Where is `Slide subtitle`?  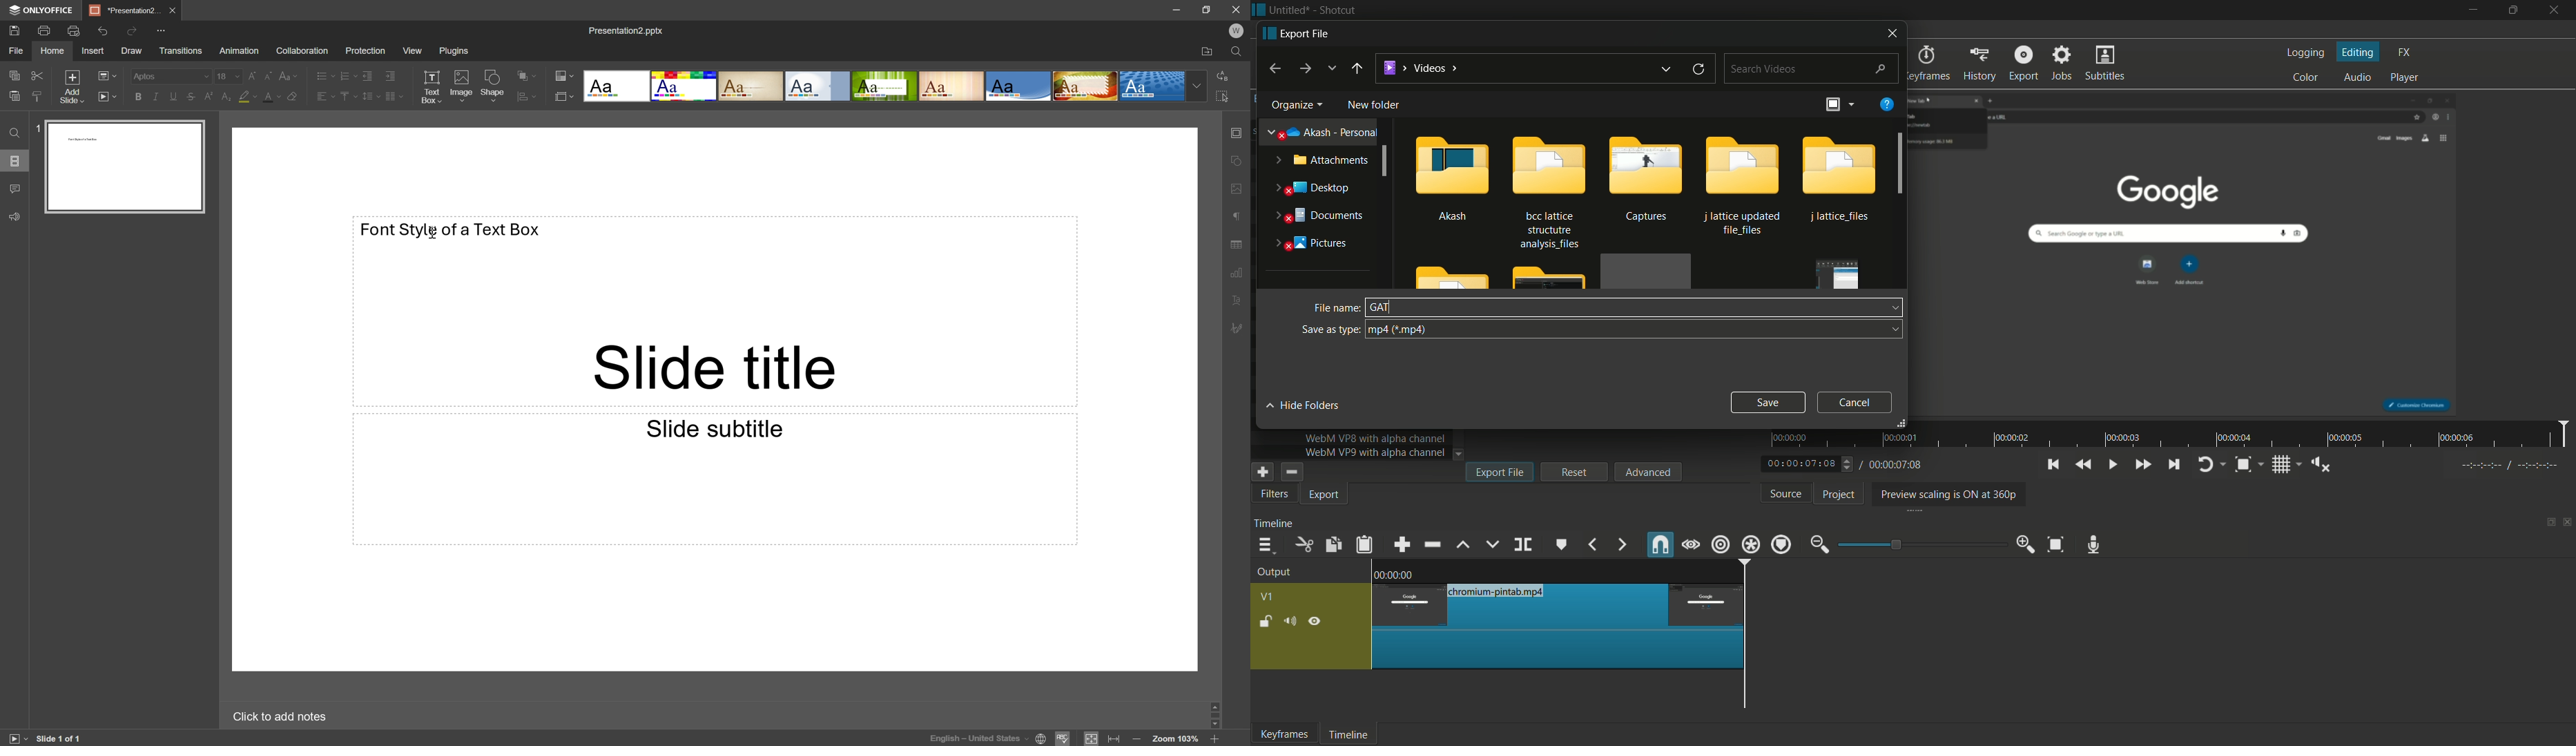 Slide subtitle is located at coordinates (713, 427).